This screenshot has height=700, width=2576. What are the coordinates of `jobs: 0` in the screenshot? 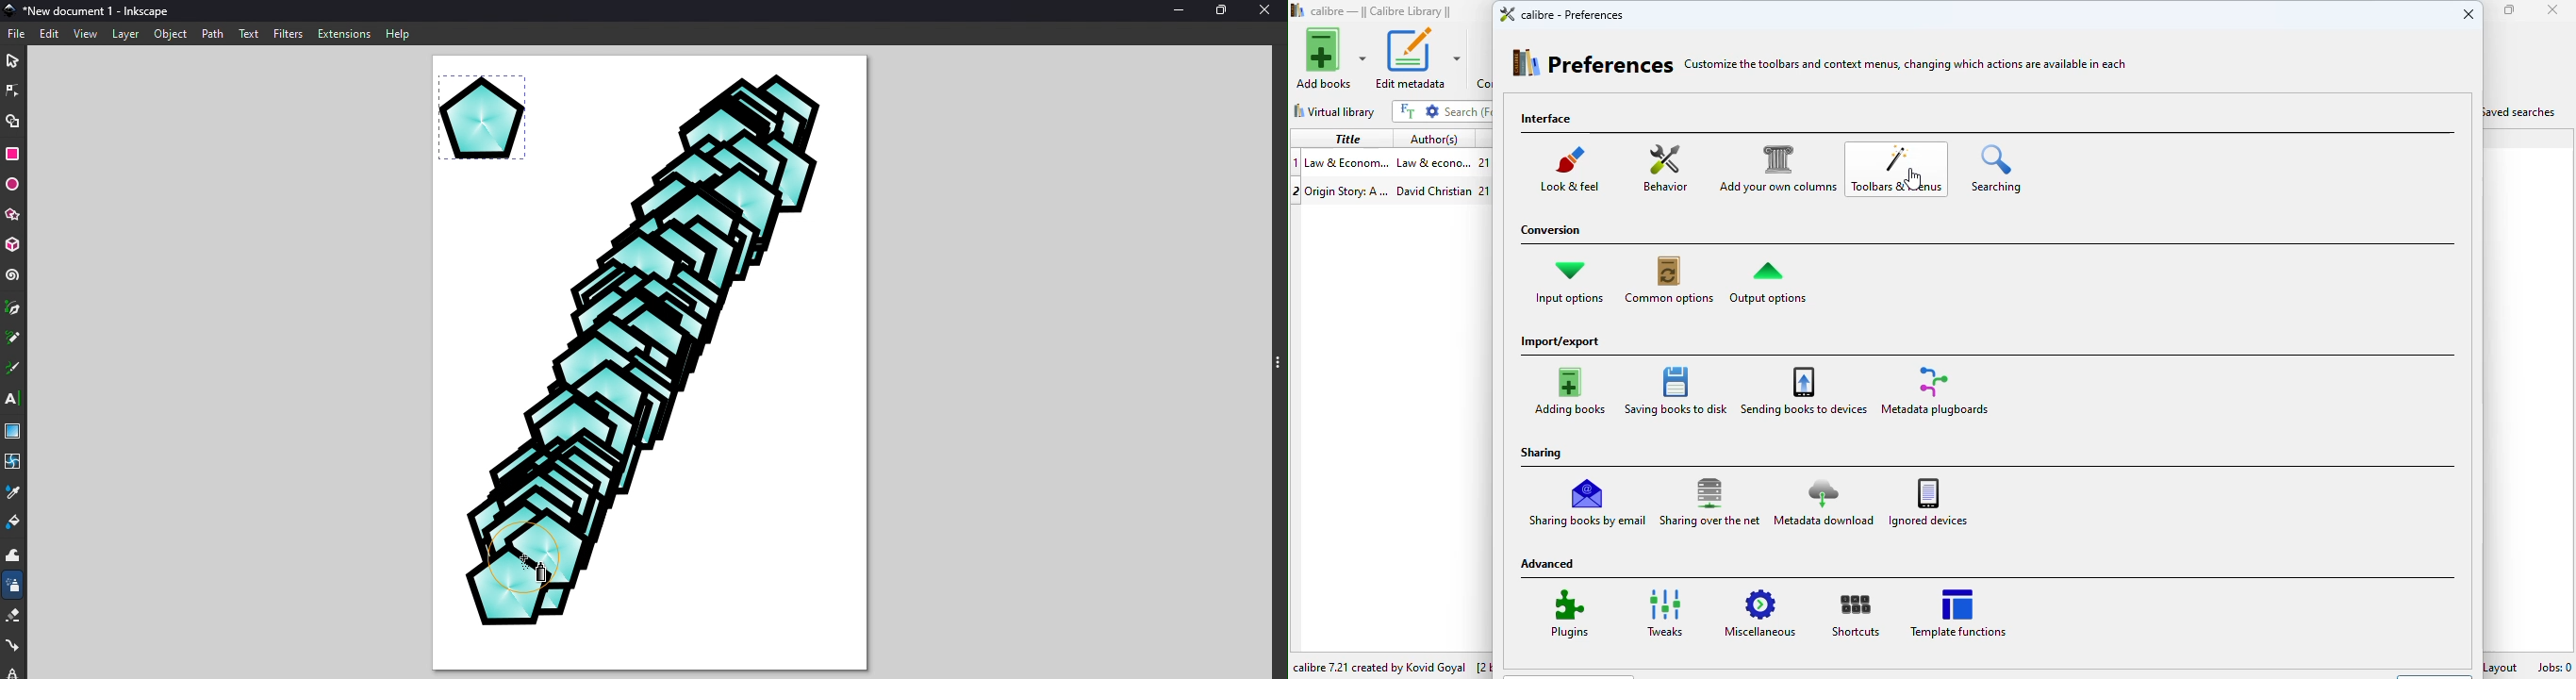 It's located at (2554, 667).